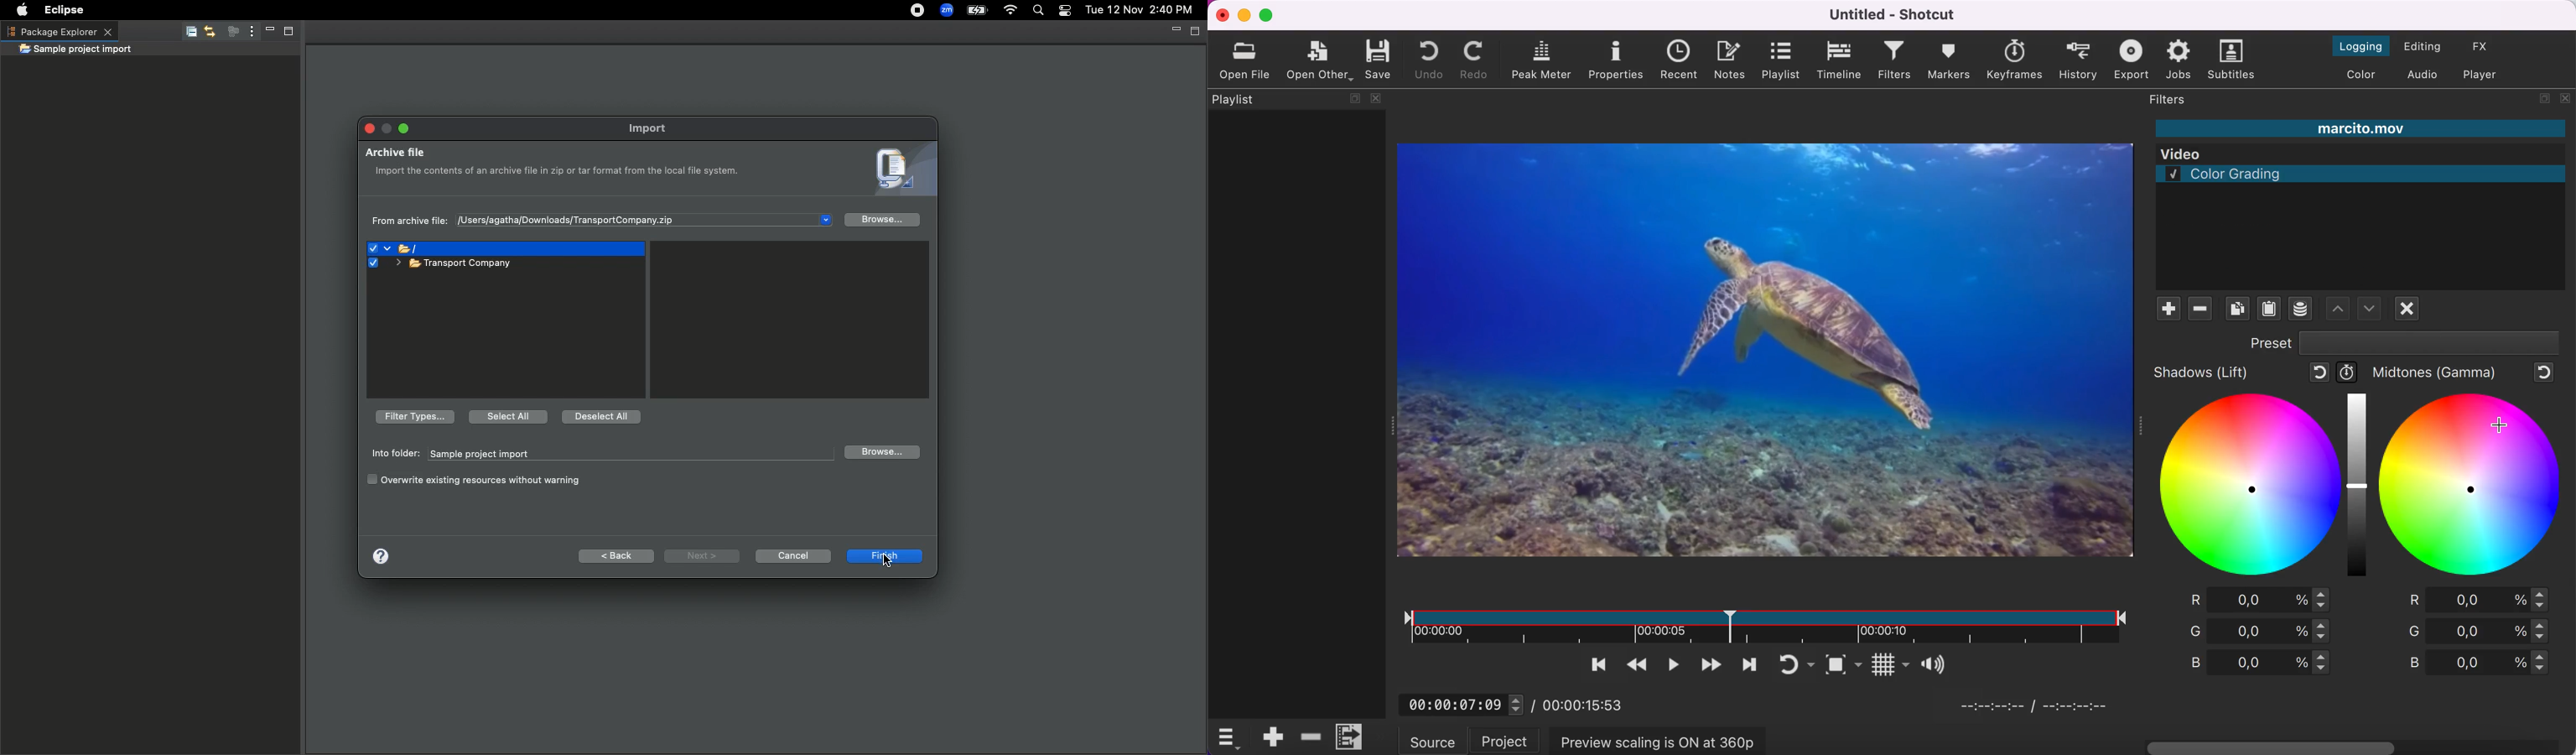  I want to click on Focus on active task, so click(228, 33).